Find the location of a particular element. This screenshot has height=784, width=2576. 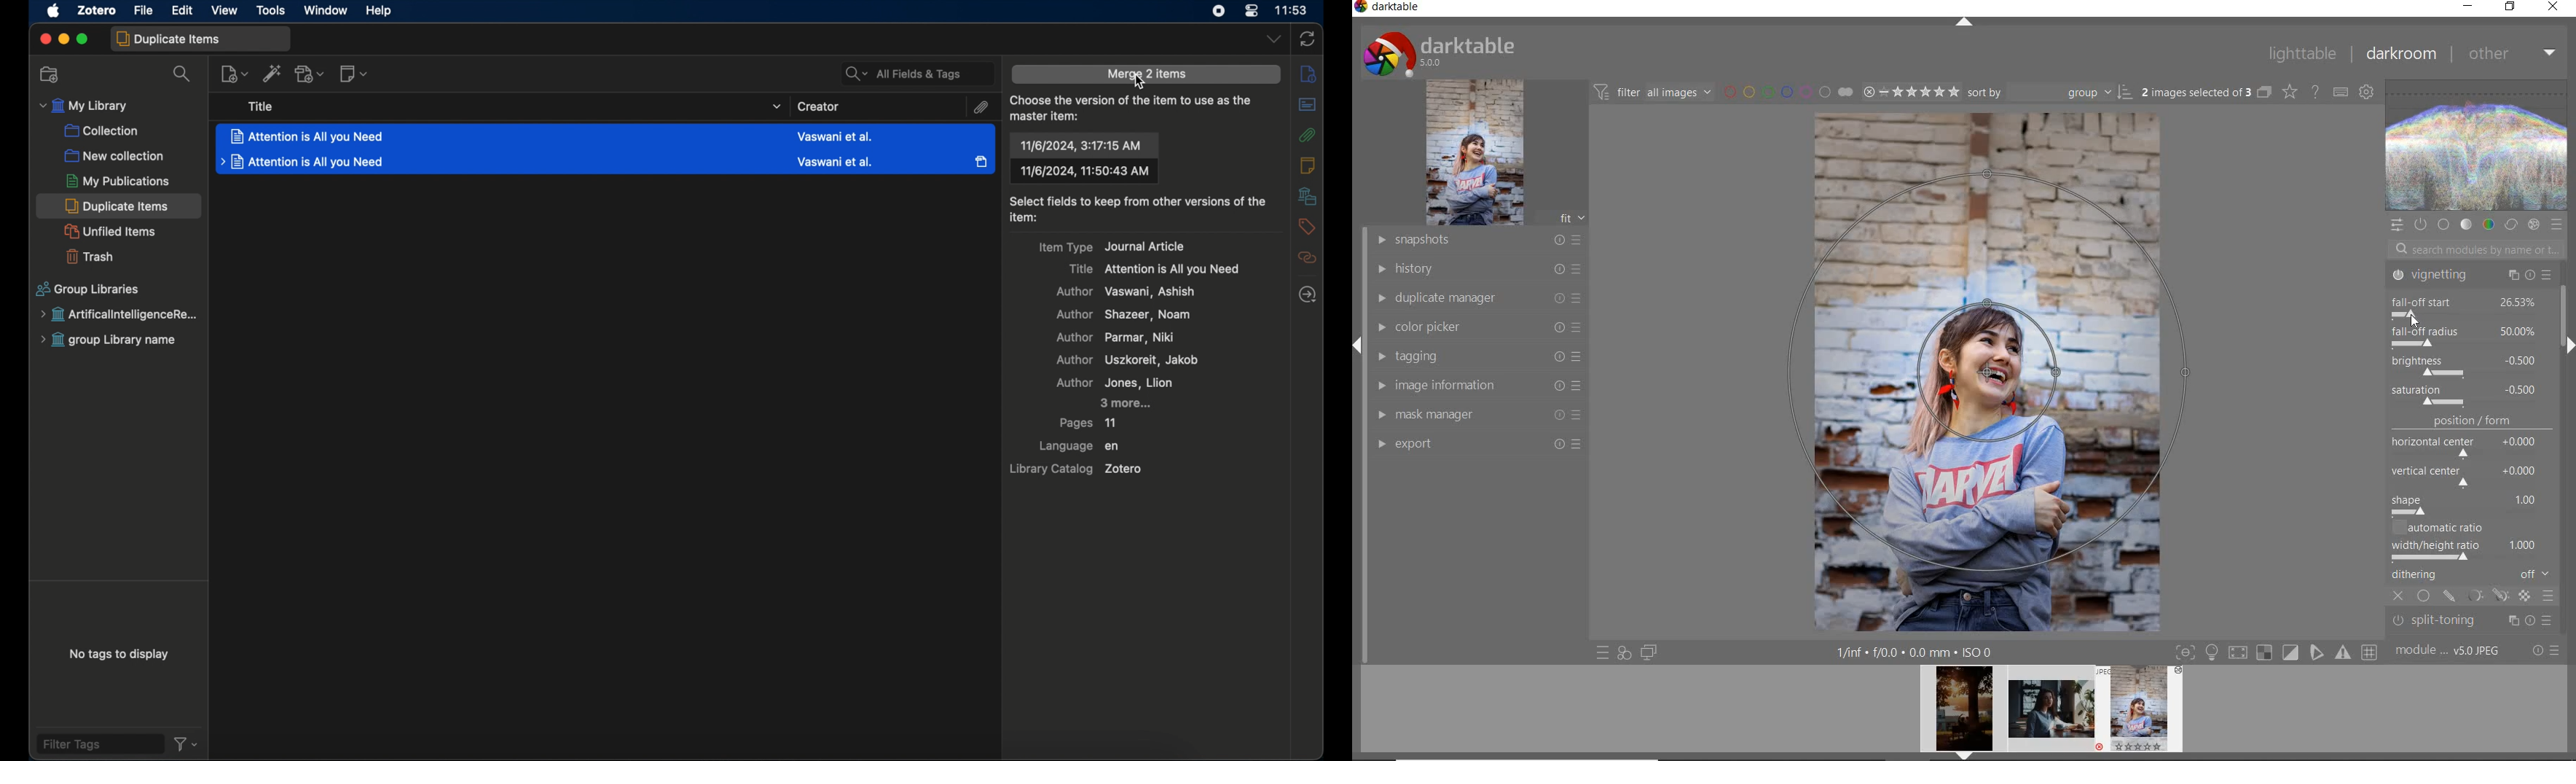

trash is located at coordinates (89, 256).